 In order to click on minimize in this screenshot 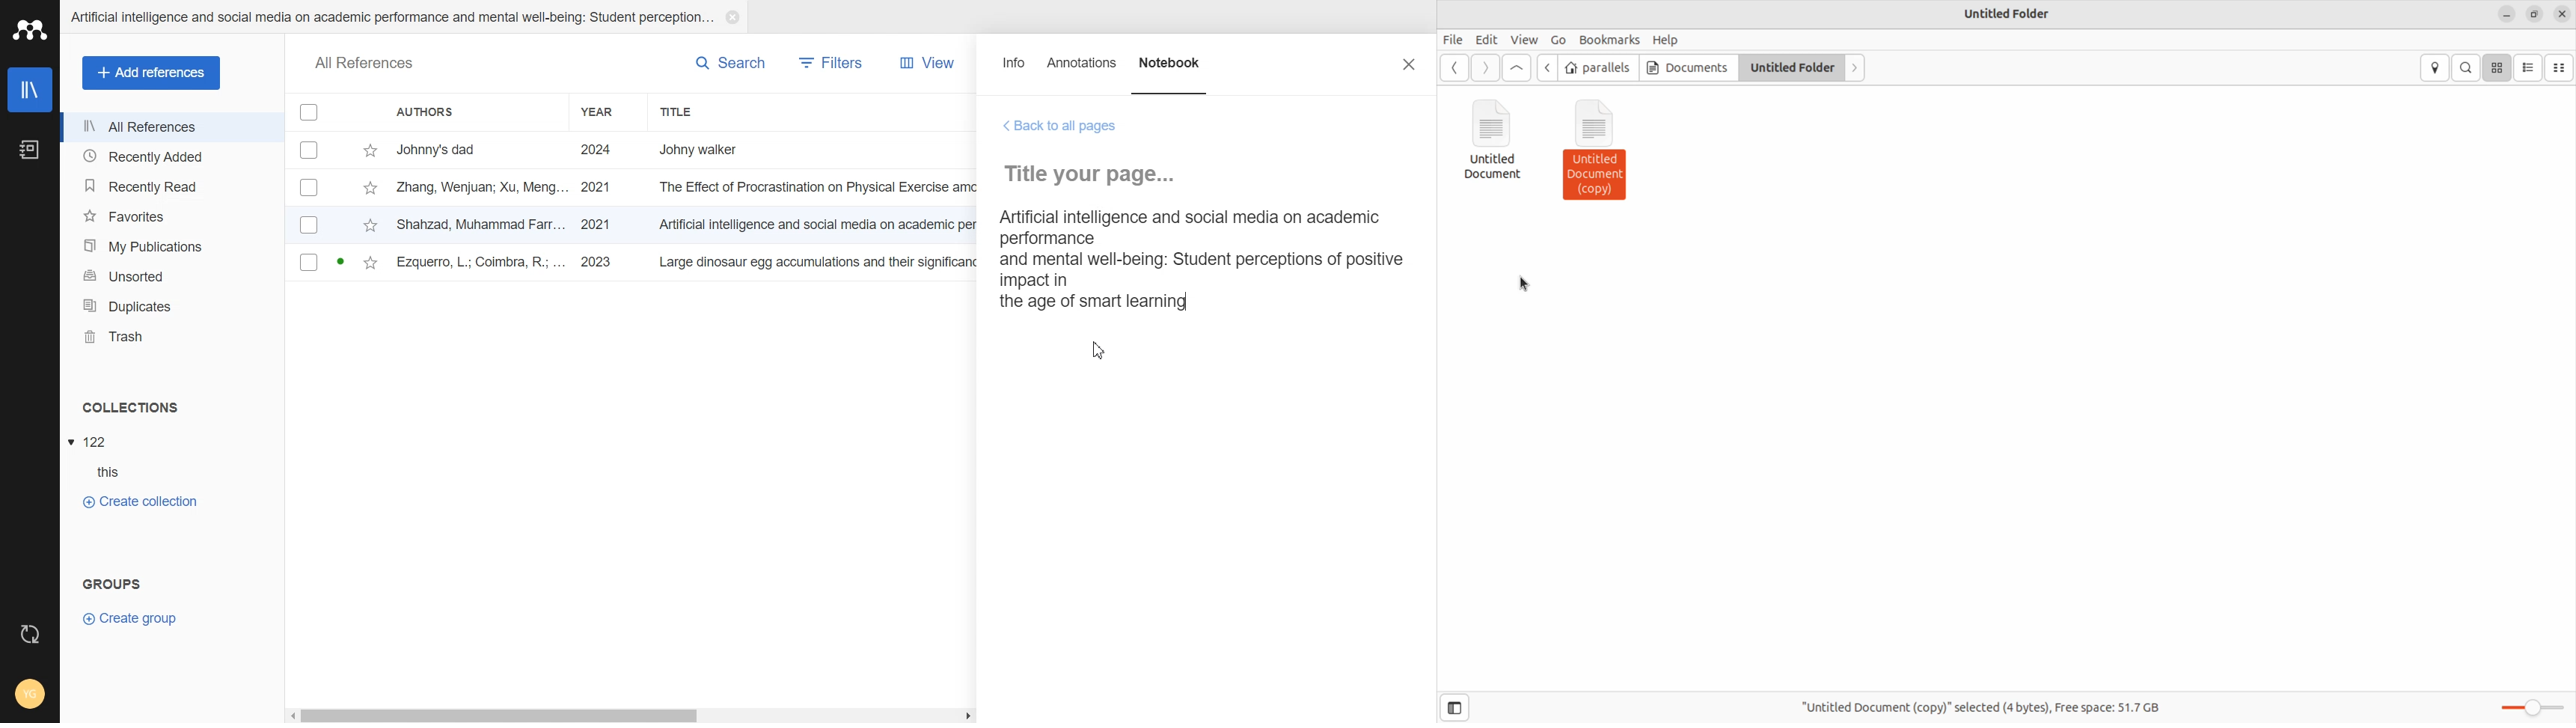, I will do `click(2507, 17)`.